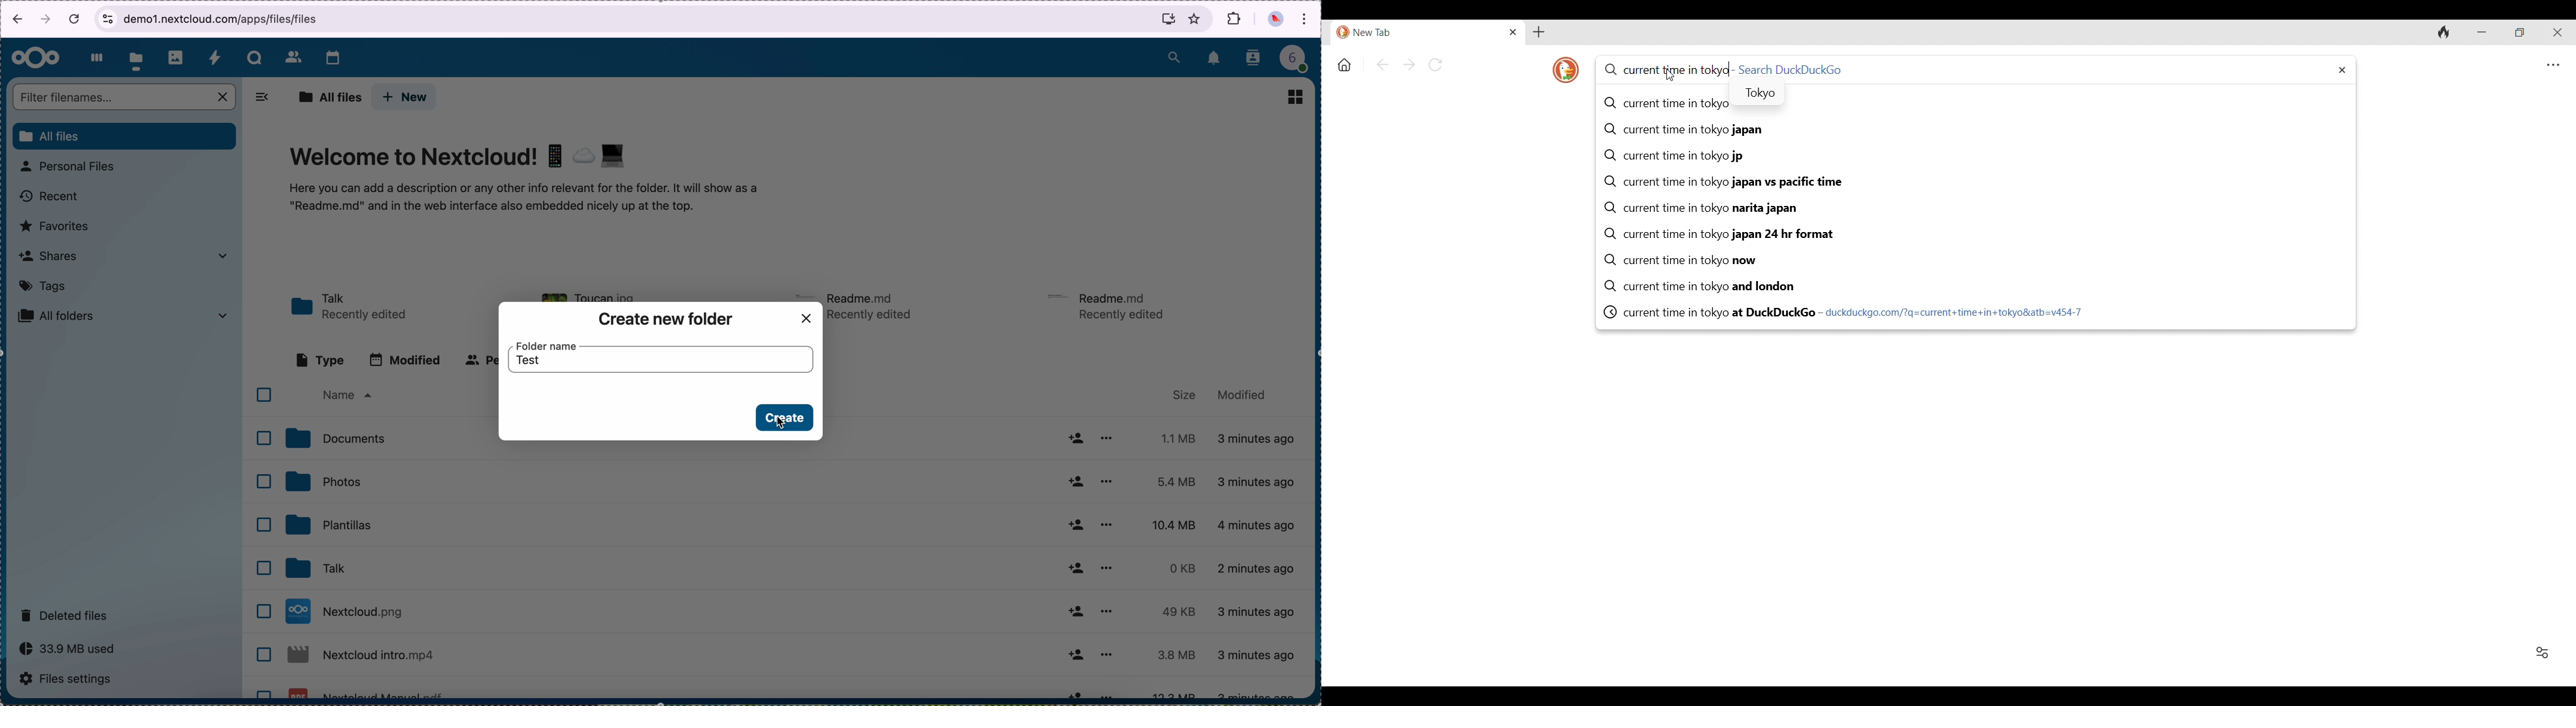 The height and width of the screenshot is (728, 2576). Describe the element at coordinates (1111, 693) in the screenshot. I see `more options` at that location.